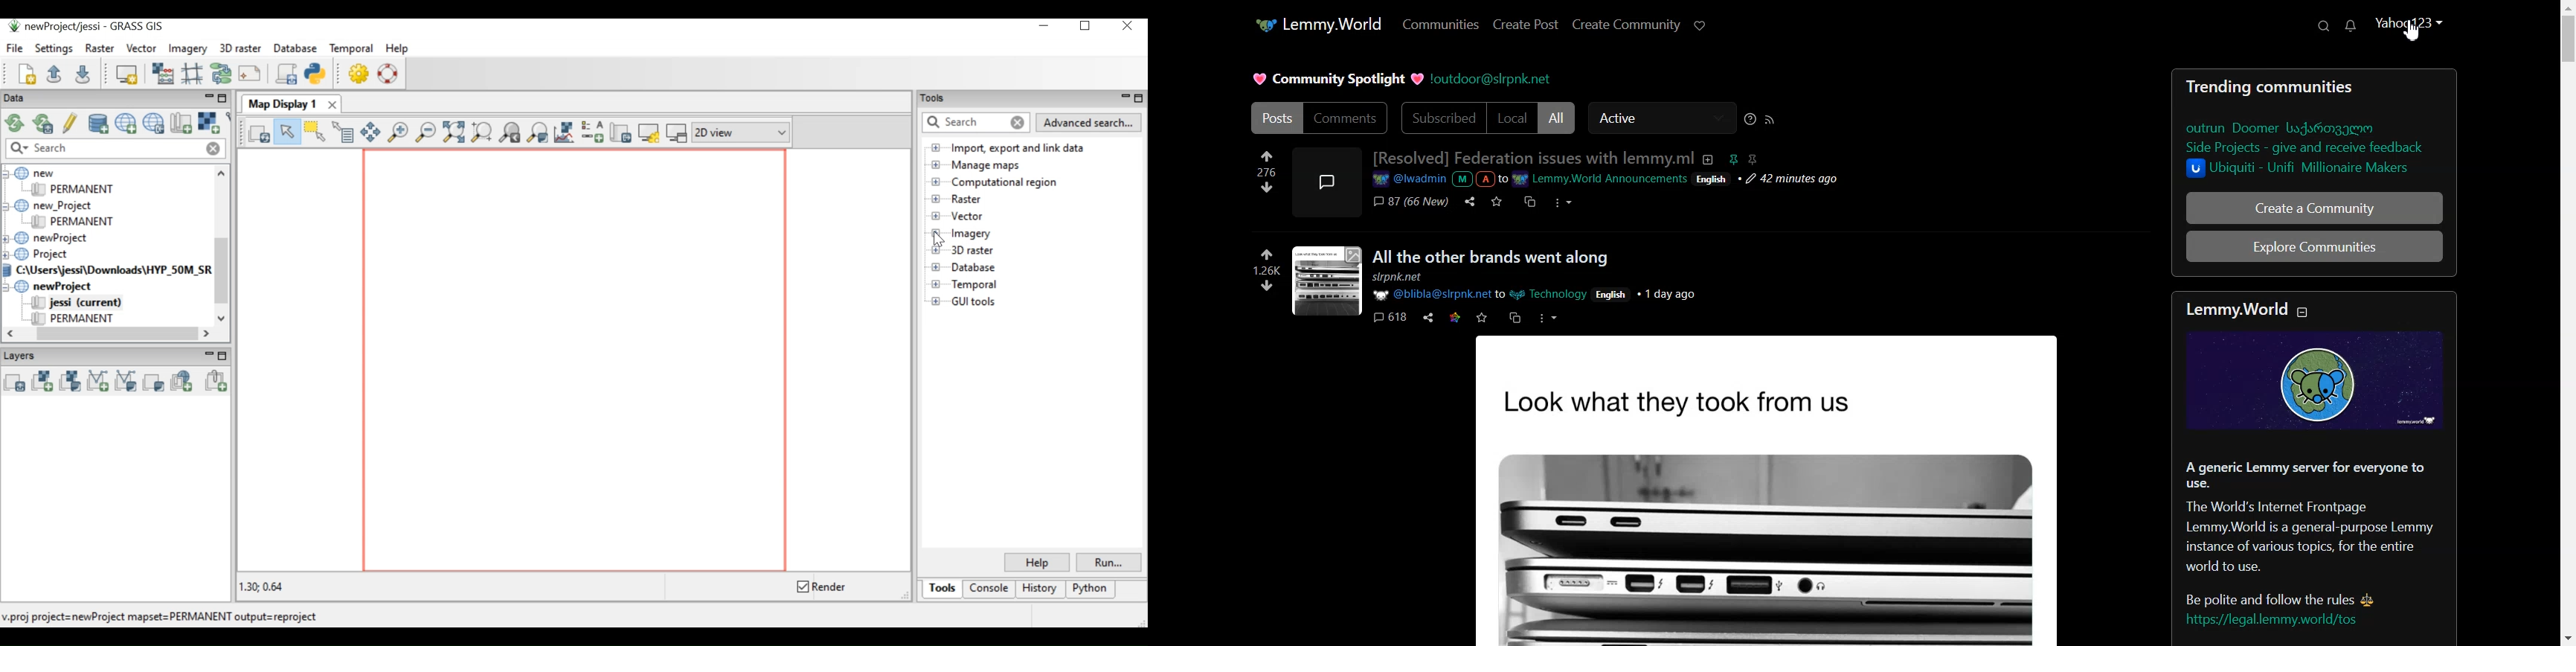 Image resolution: width=2576 pixels, height=672 pixels. Describe the element at coordinates (2350, 27) in the screenshot. I see `notifications` at that location.